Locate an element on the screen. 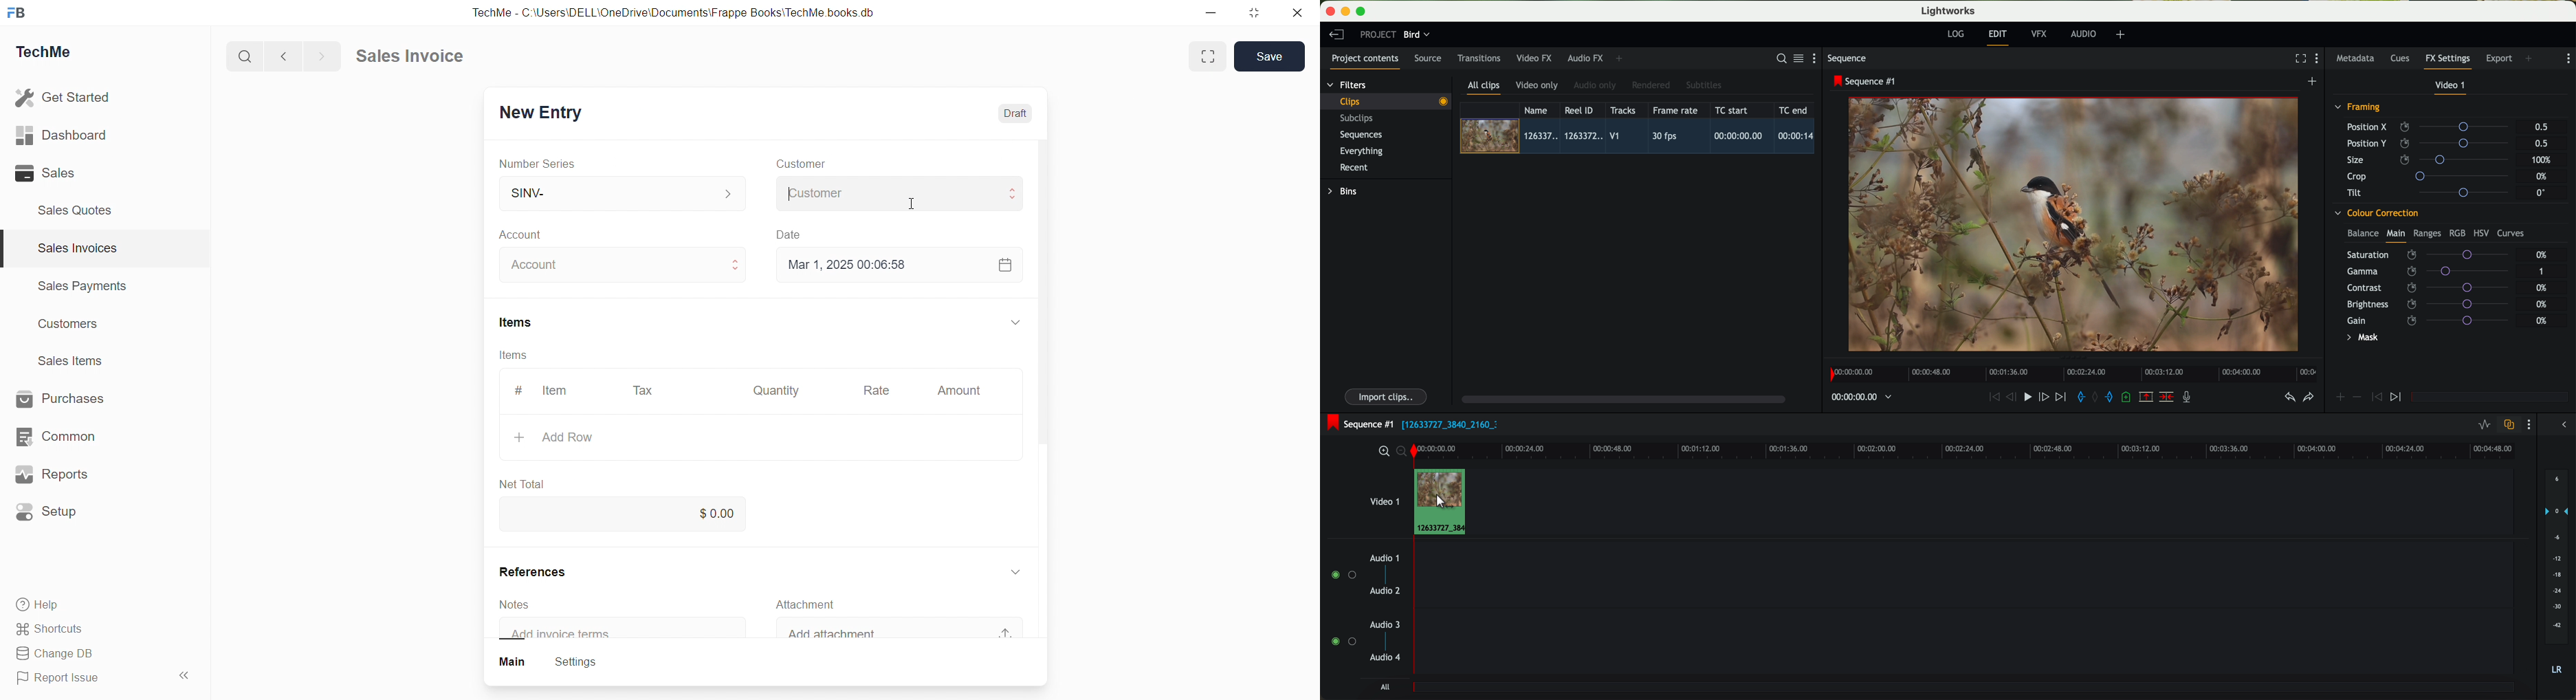  VFX is located at coordinates (2041, 34).